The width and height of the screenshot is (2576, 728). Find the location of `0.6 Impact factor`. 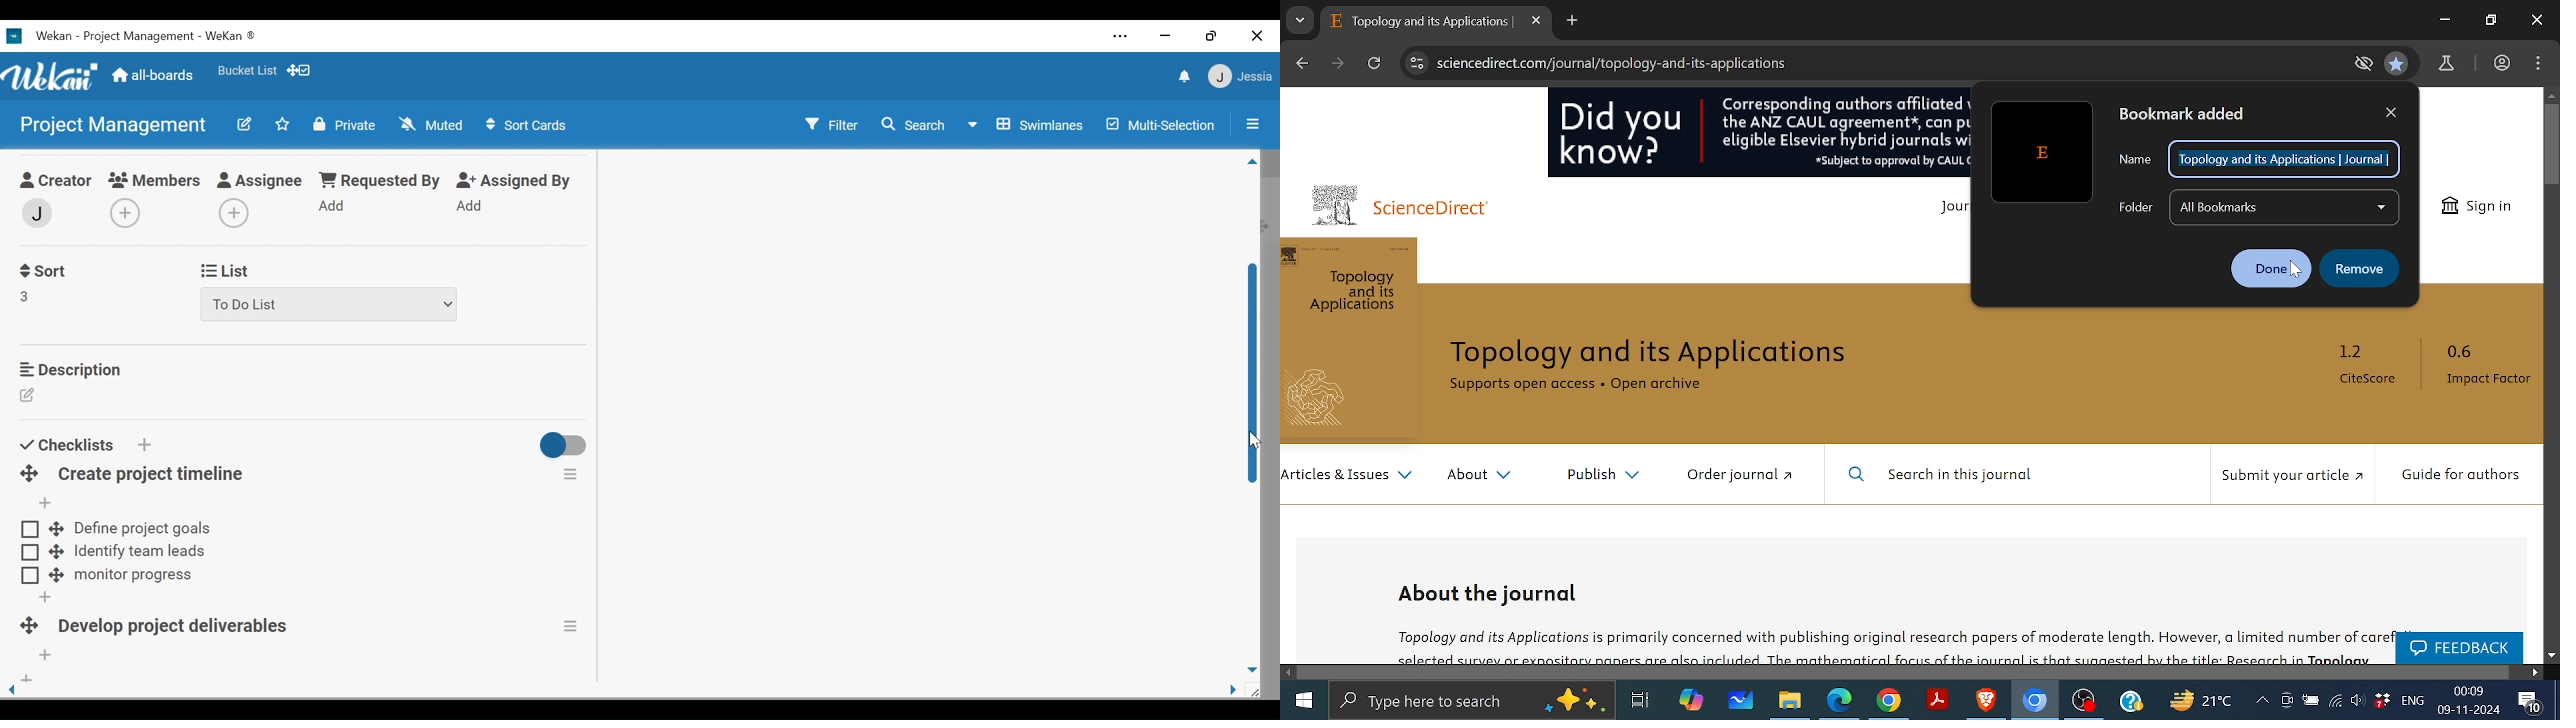

0.6 Impact factor is located at coordinates (2483, 368).